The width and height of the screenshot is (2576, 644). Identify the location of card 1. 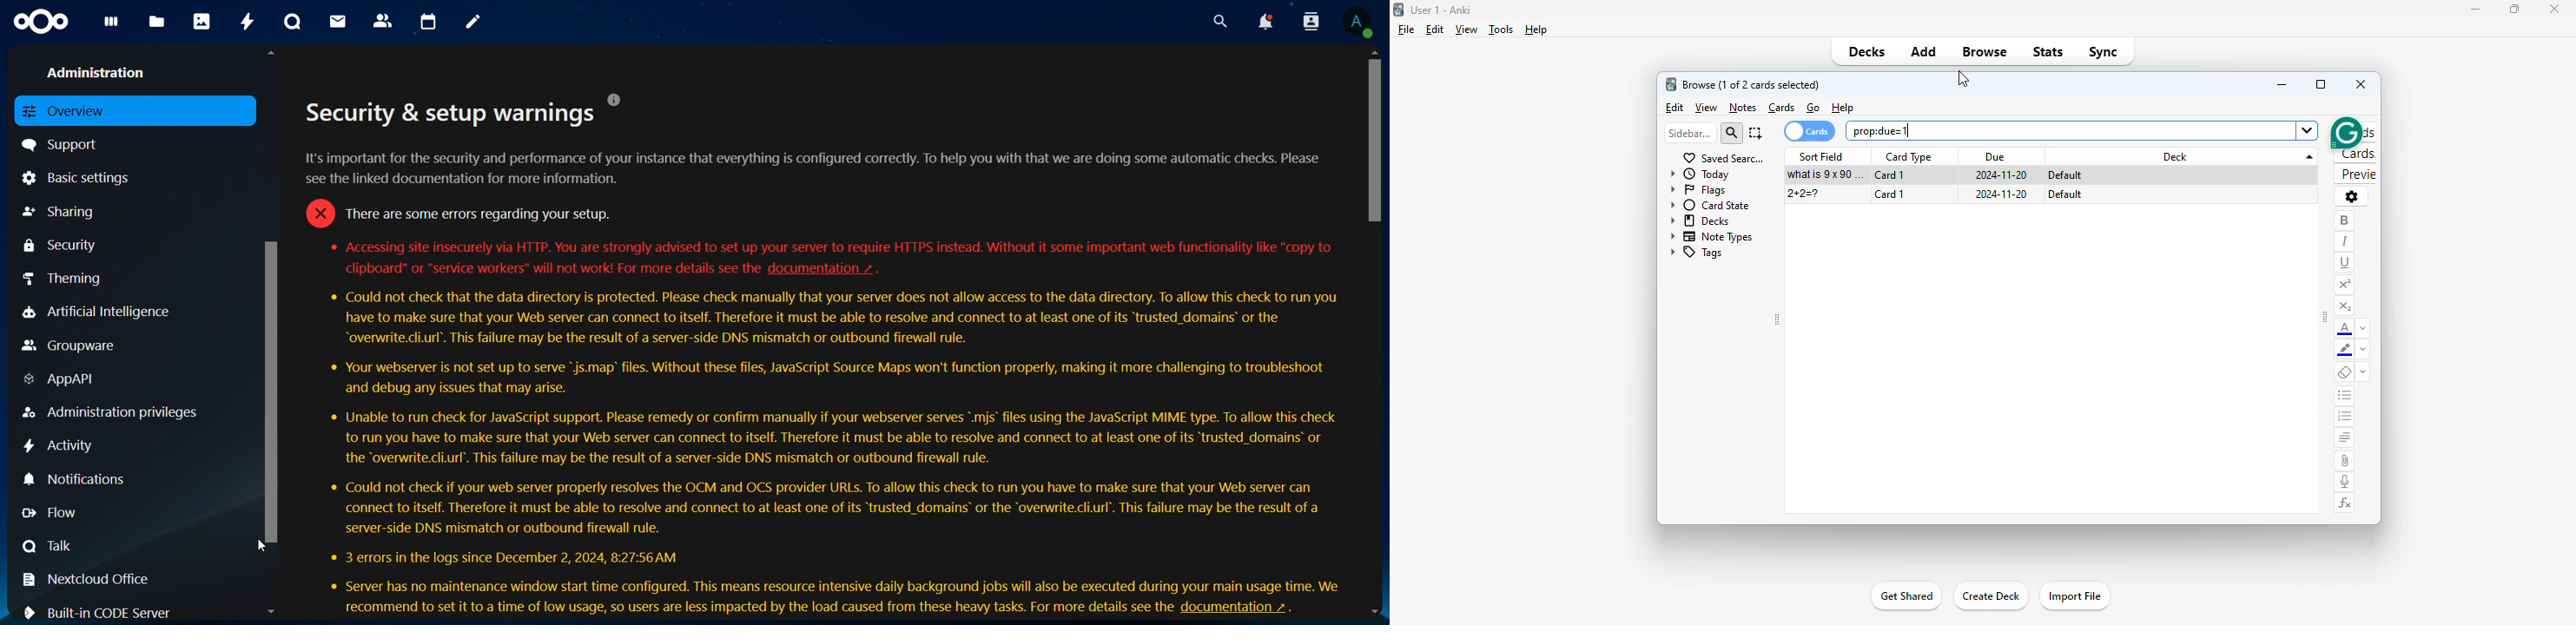
(1889, 174).